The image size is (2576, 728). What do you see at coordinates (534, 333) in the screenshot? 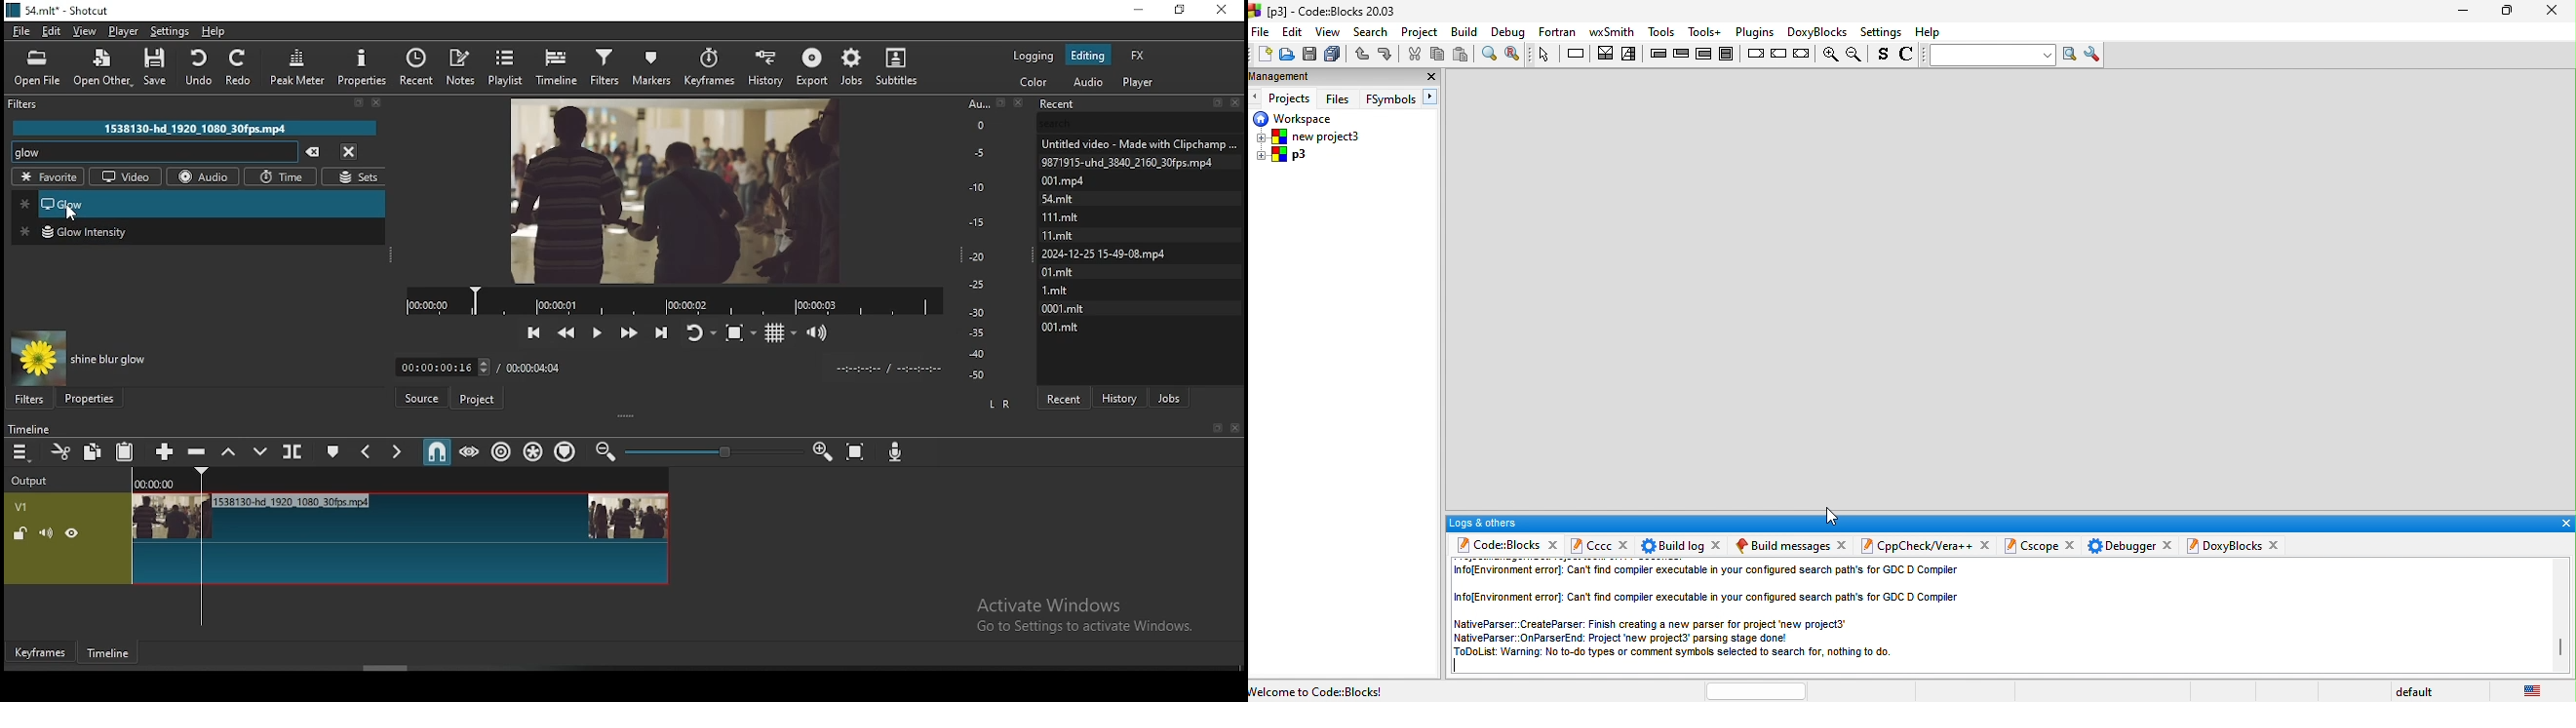
I see `skip to the previous point` at bounding box center [534, 333].